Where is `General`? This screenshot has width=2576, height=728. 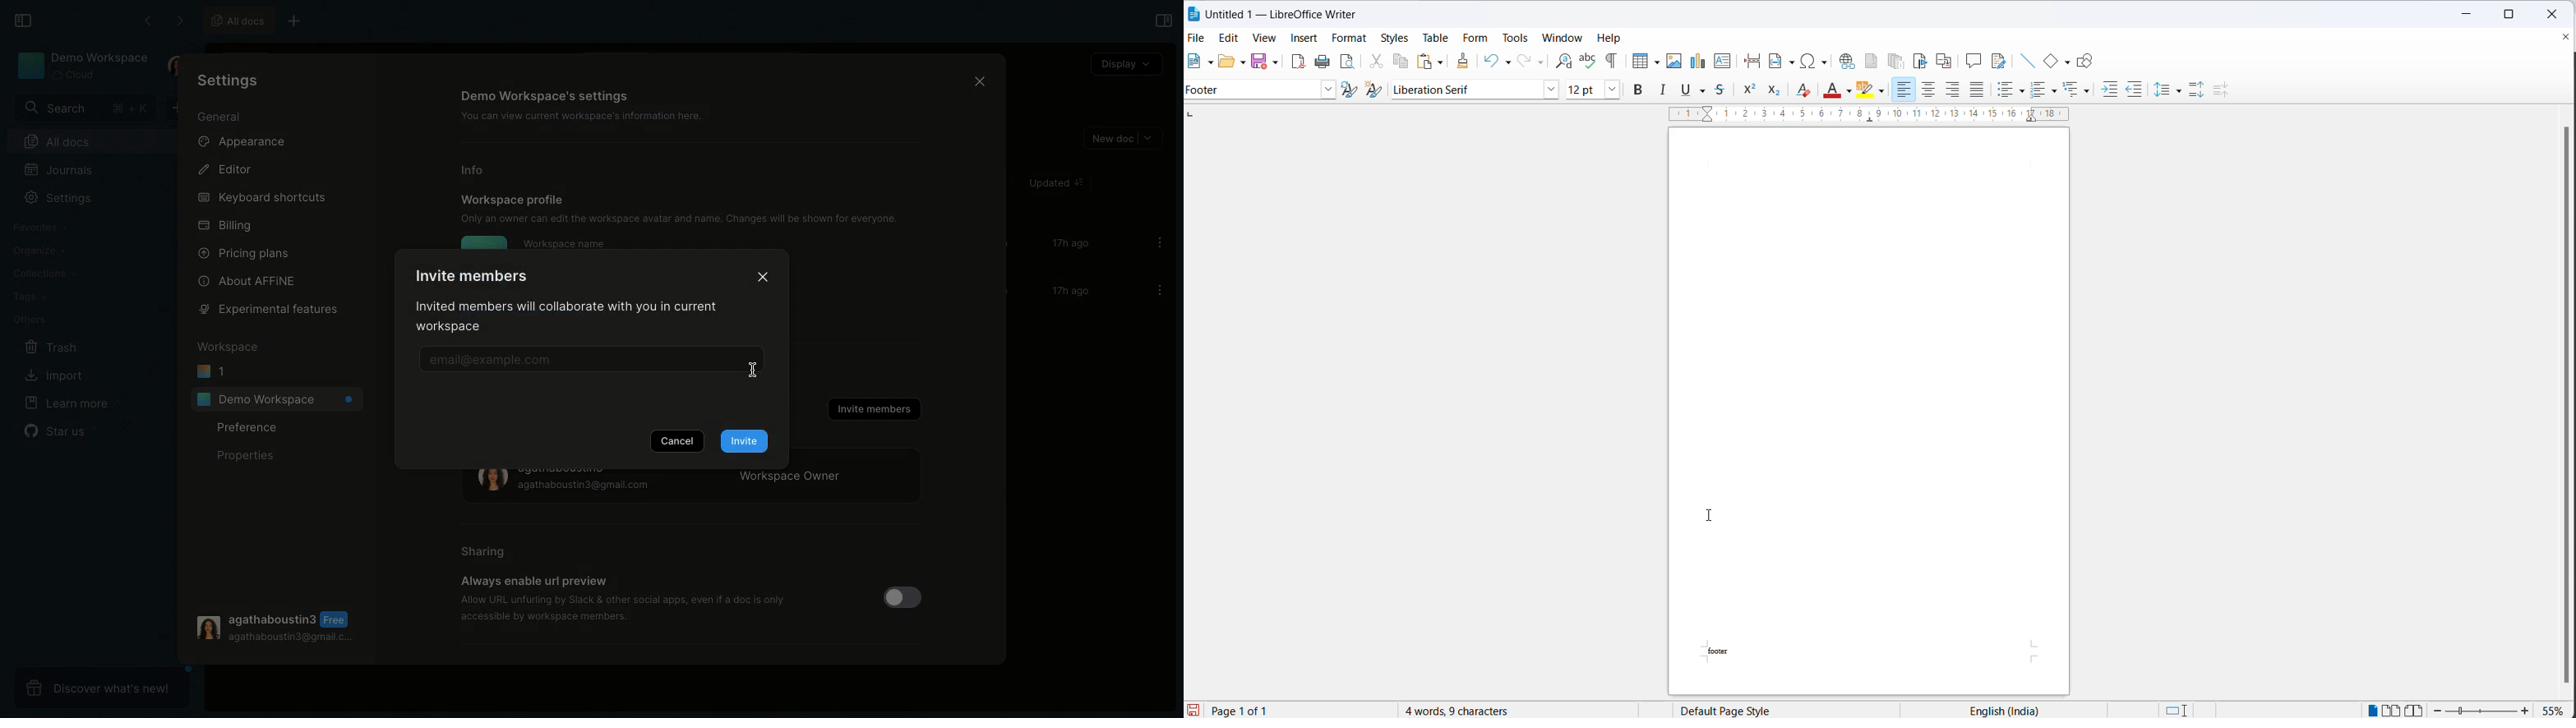
General is located at coordinates (221, 116).